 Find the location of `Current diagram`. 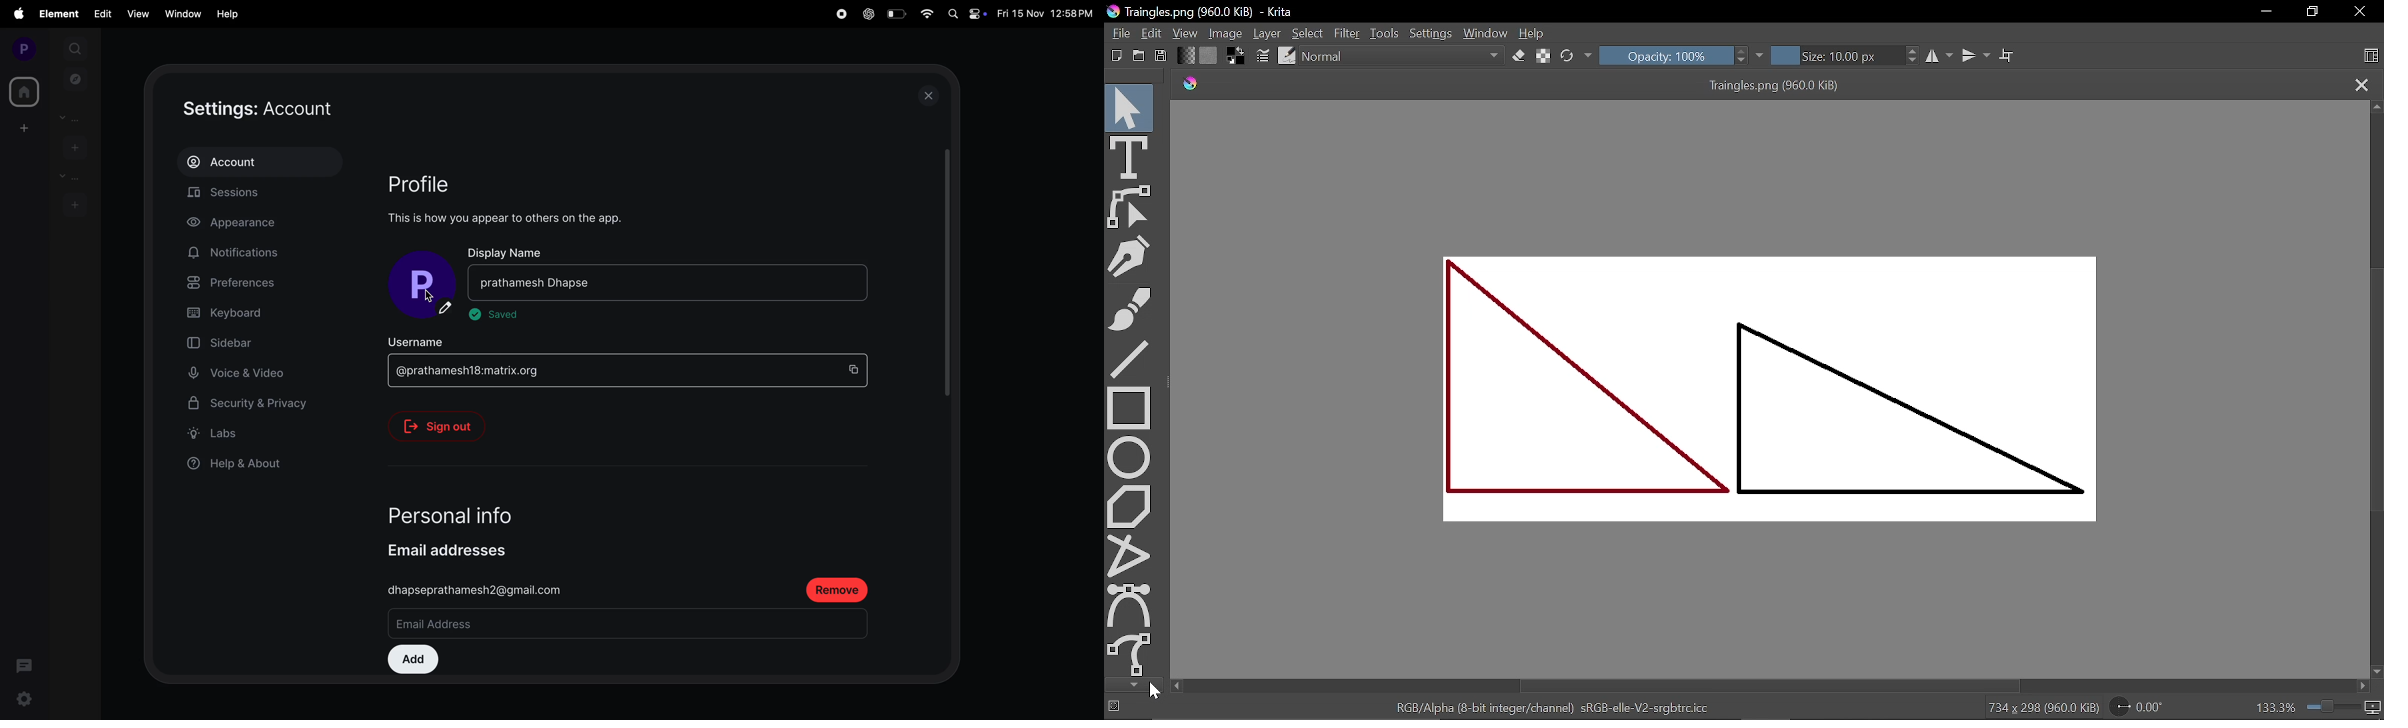

Current diagram is located at coordinates (1778, 391).